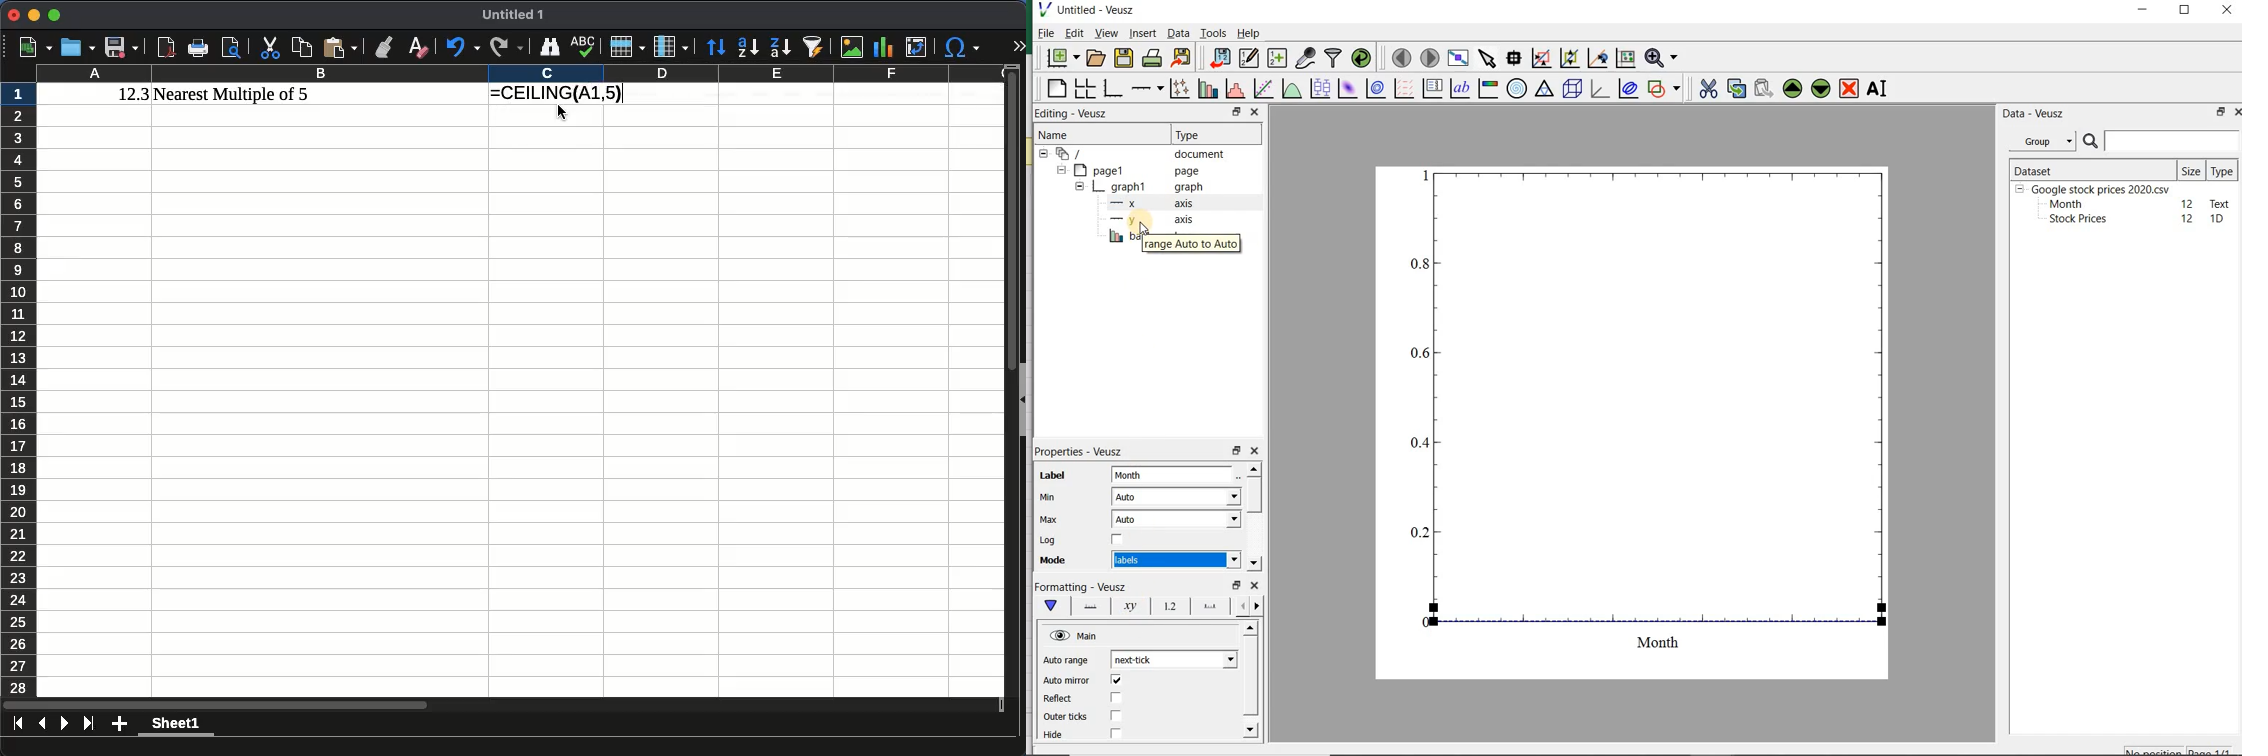 The height and width of the screenshot is (756, 2268). I want to click on 1D, so click(2219, 219).